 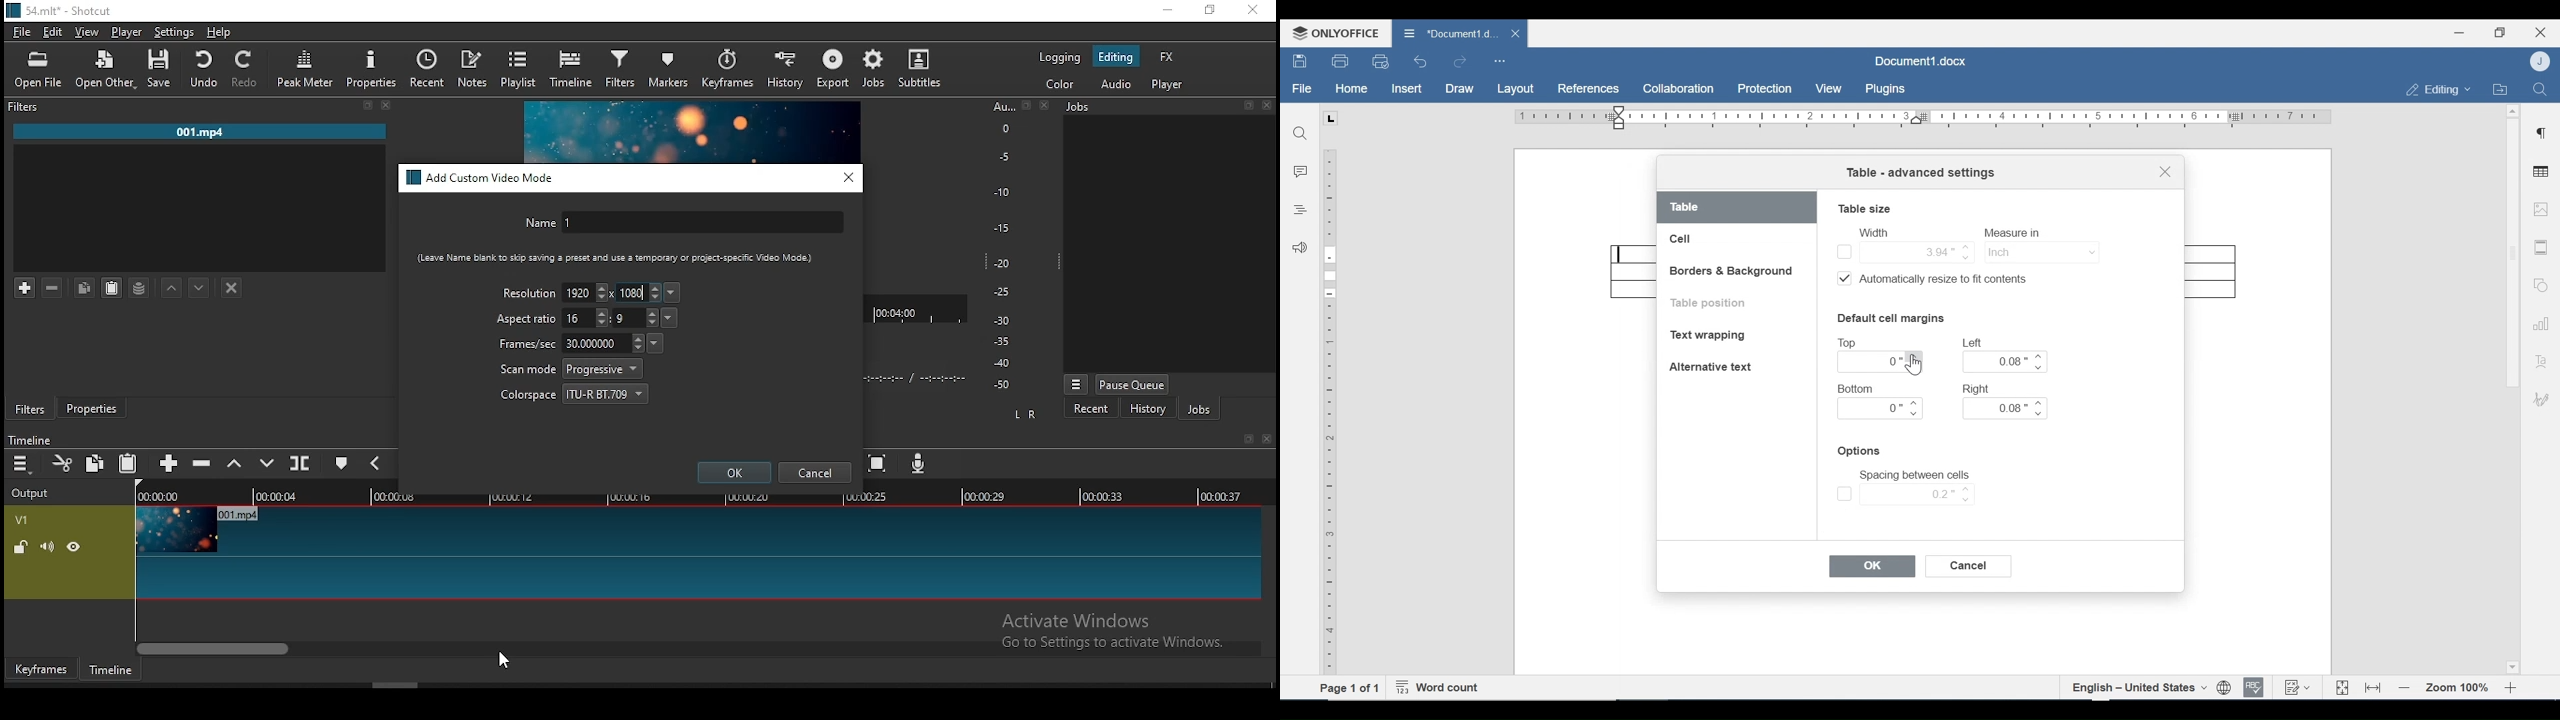 I want to click on name, so click(x=681, y=224).